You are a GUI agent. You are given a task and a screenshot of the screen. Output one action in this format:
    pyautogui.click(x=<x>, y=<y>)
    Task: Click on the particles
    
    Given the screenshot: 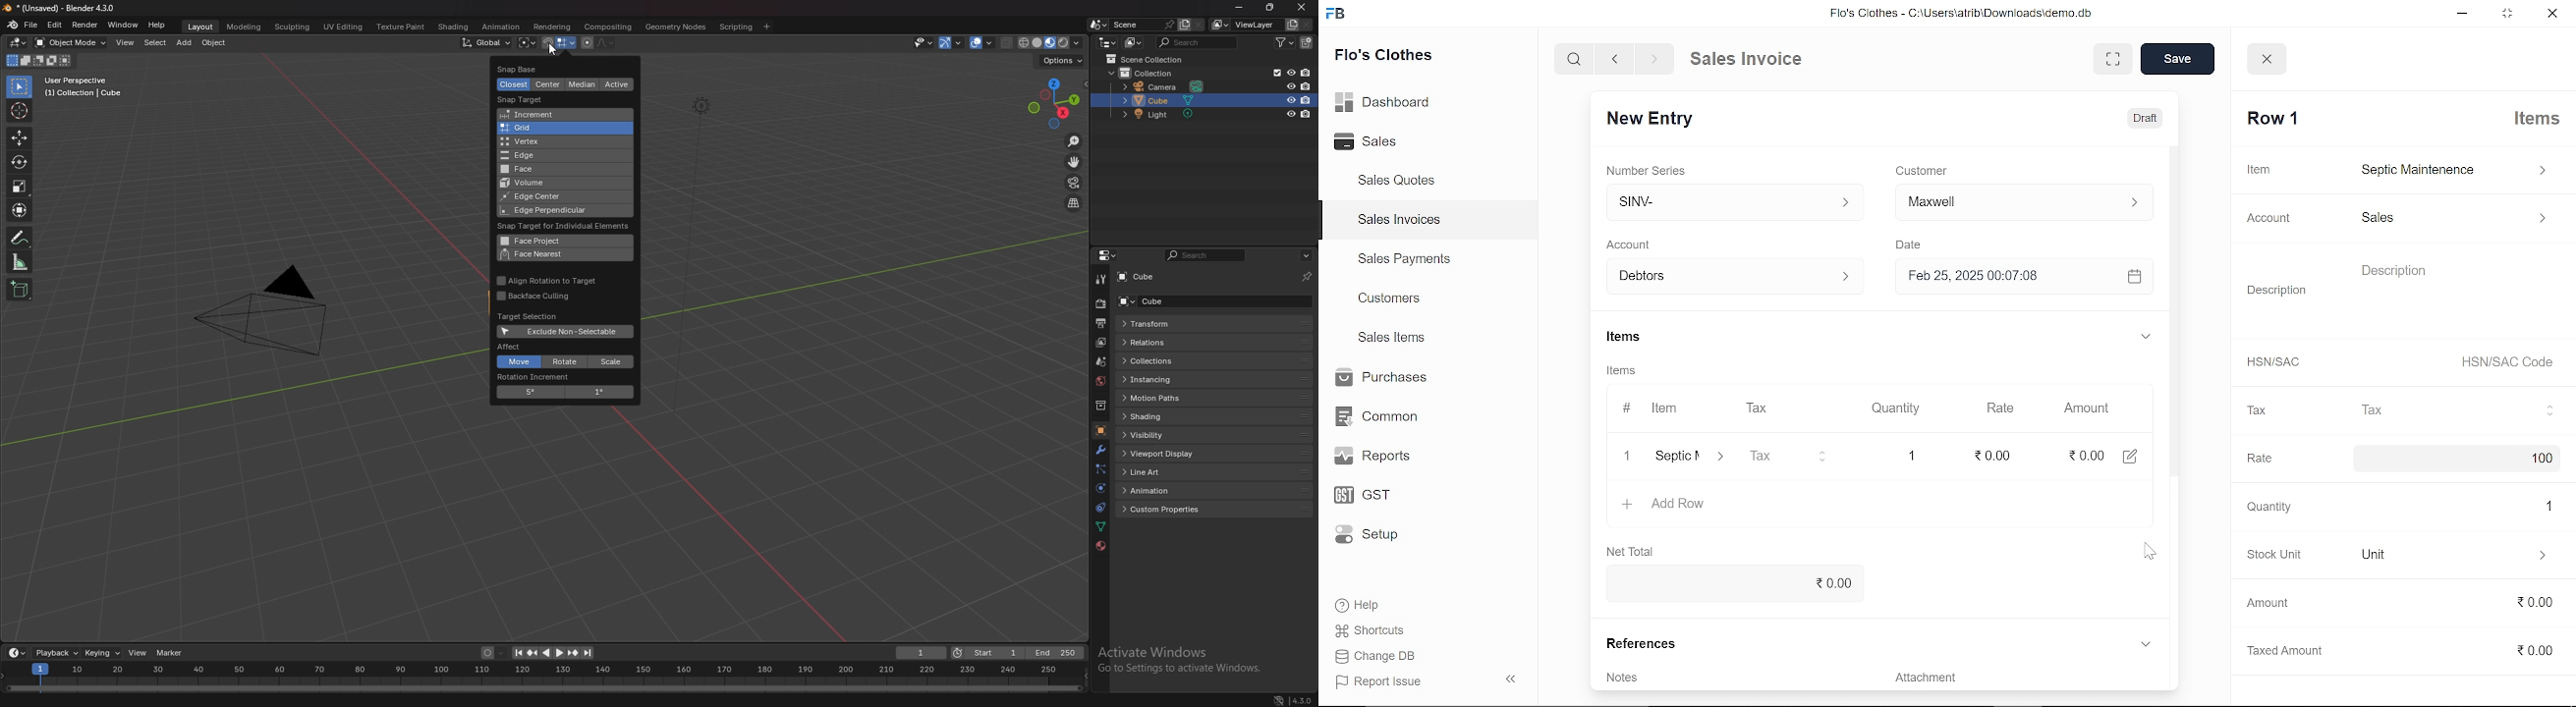 What is the action you would take?
    pyautogui.click(x=1100, y=468)
    